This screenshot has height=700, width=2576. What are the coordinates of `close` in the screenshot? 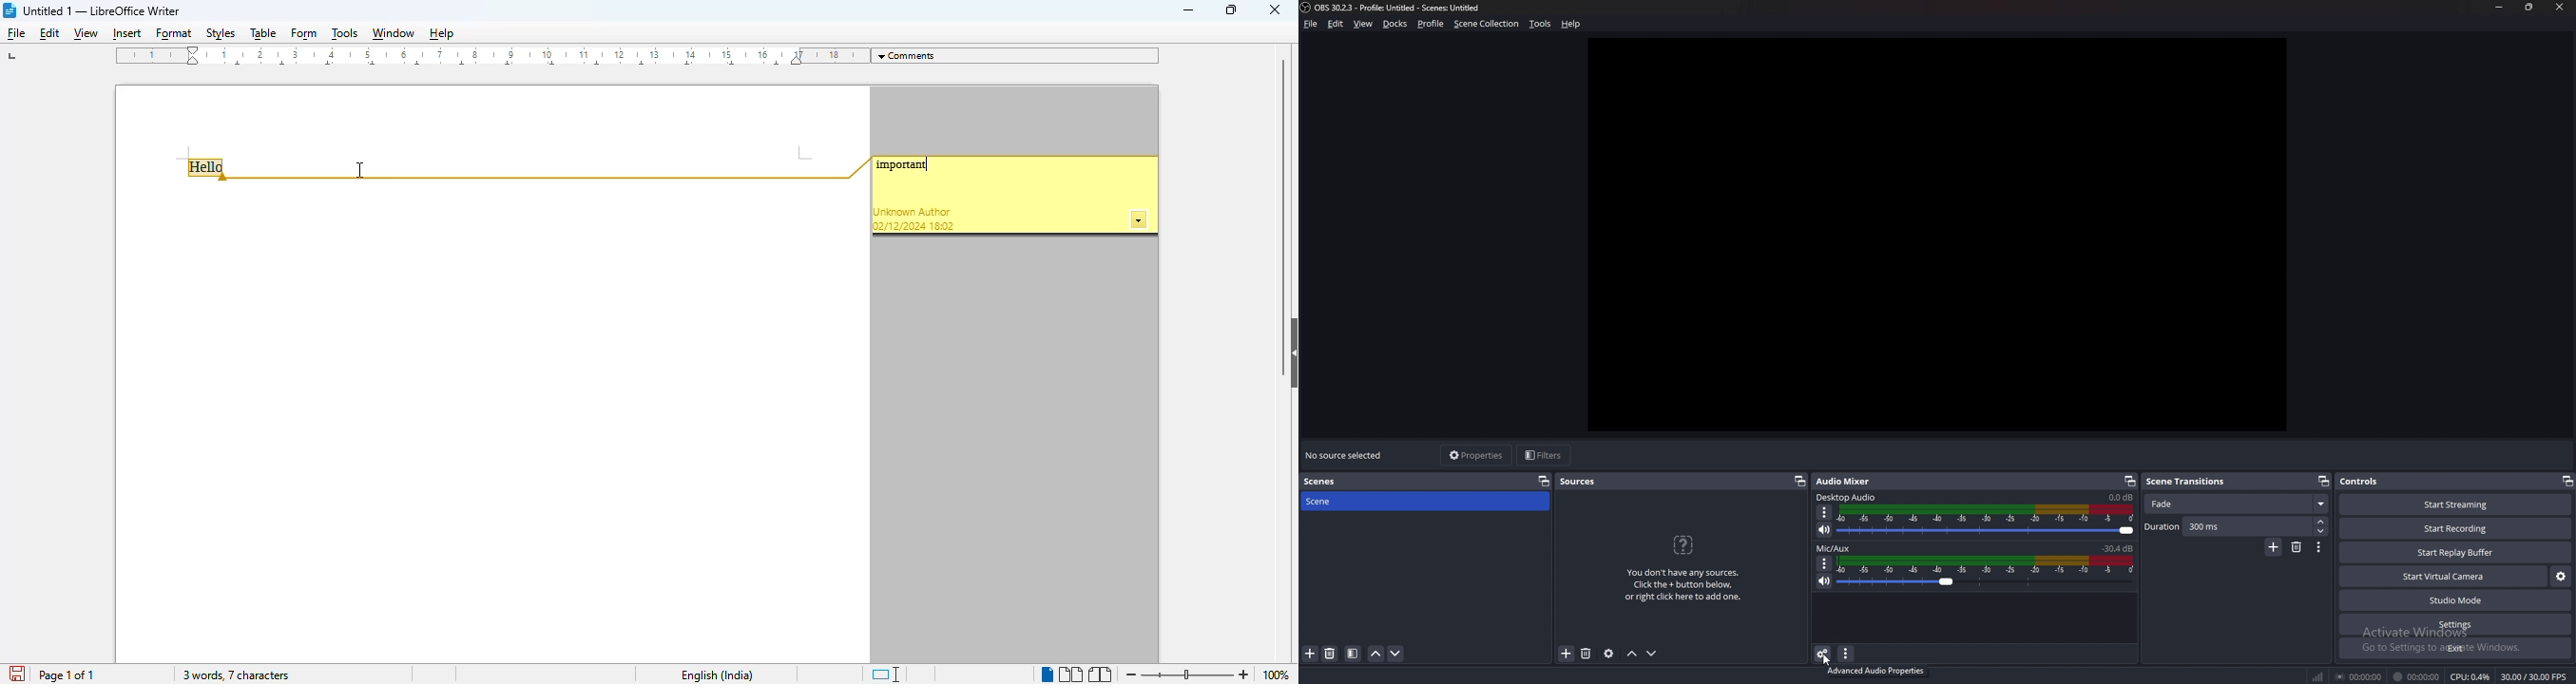 It's located at (2563, 7).